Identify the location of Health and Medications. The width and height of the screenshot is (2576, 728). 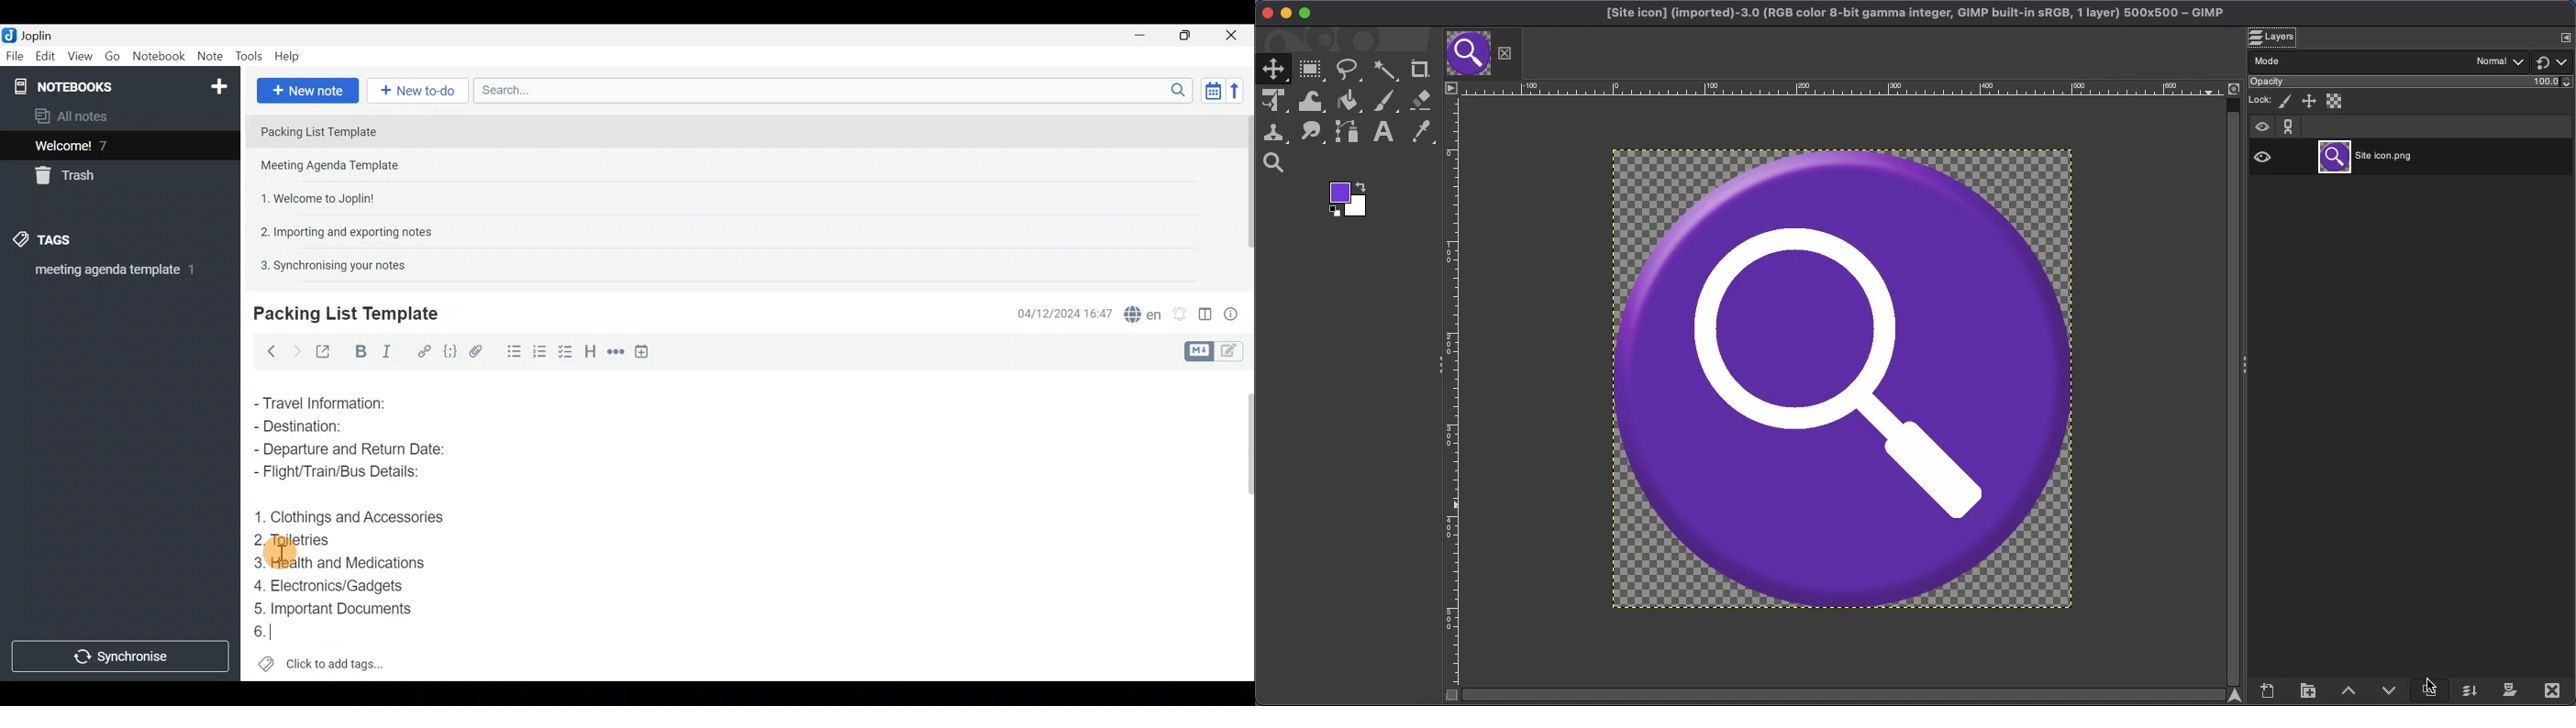
(348, 563).